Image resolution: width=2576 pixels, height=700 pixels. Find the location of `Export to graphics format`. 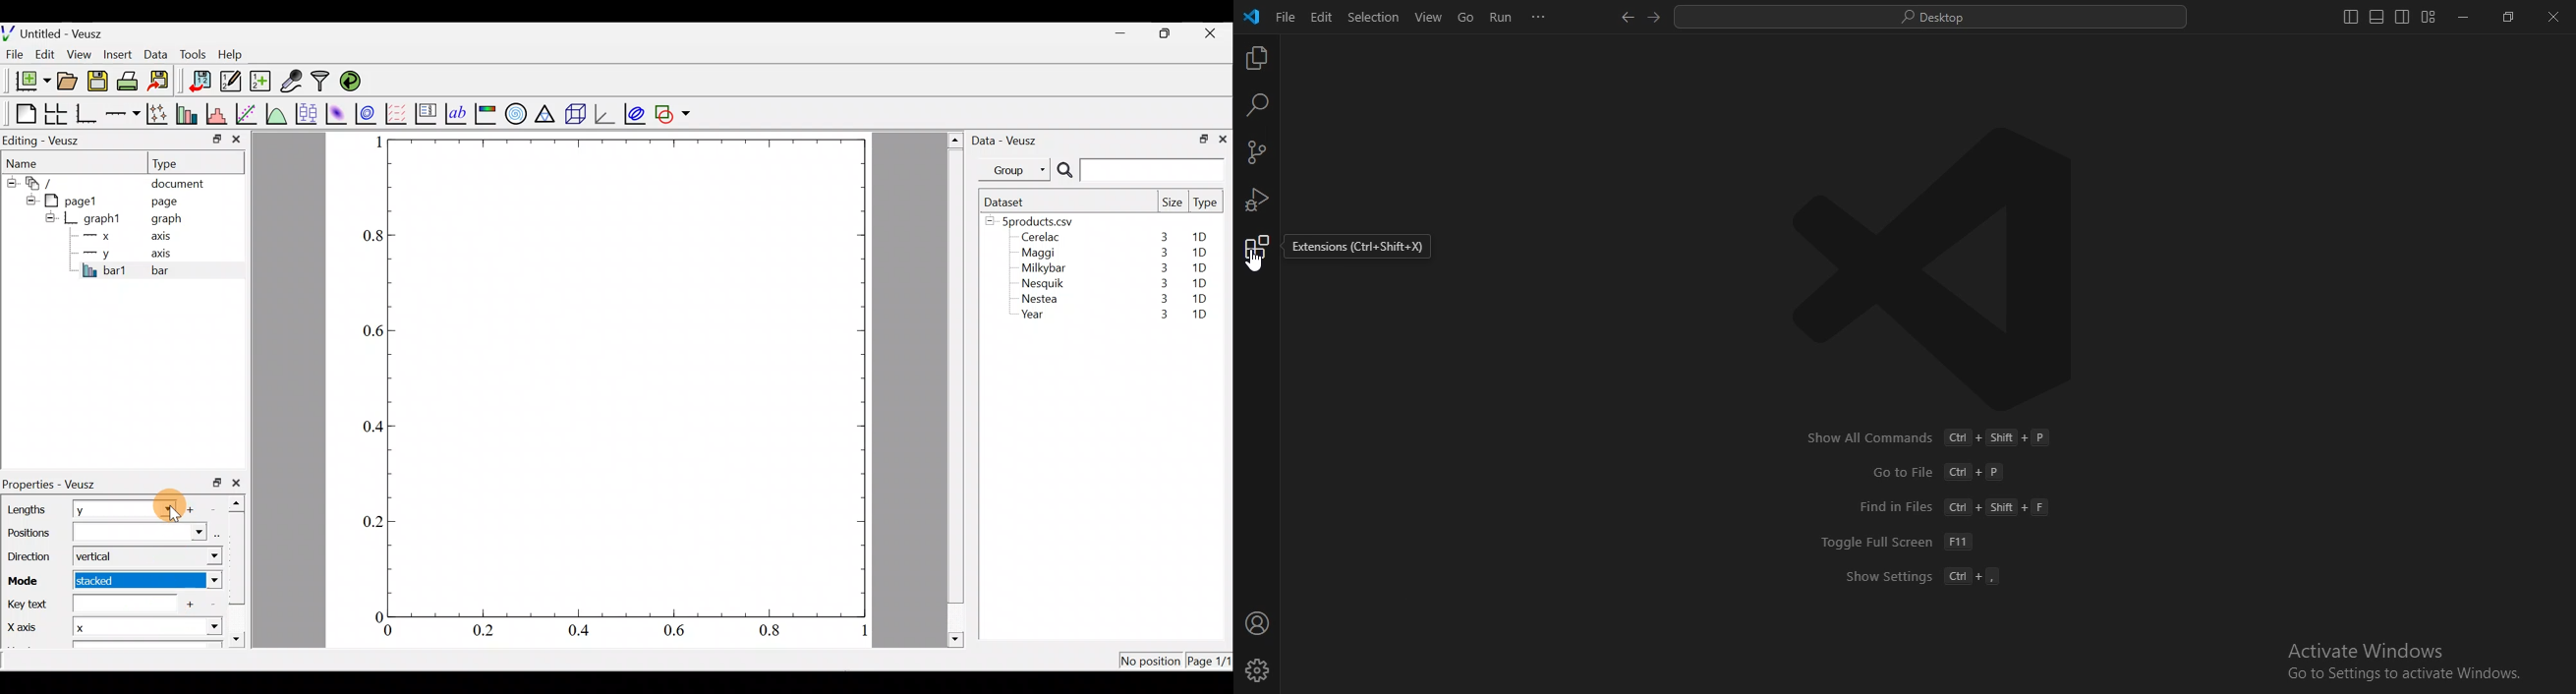

Export to graphics format is located at coordinates (163, 82).